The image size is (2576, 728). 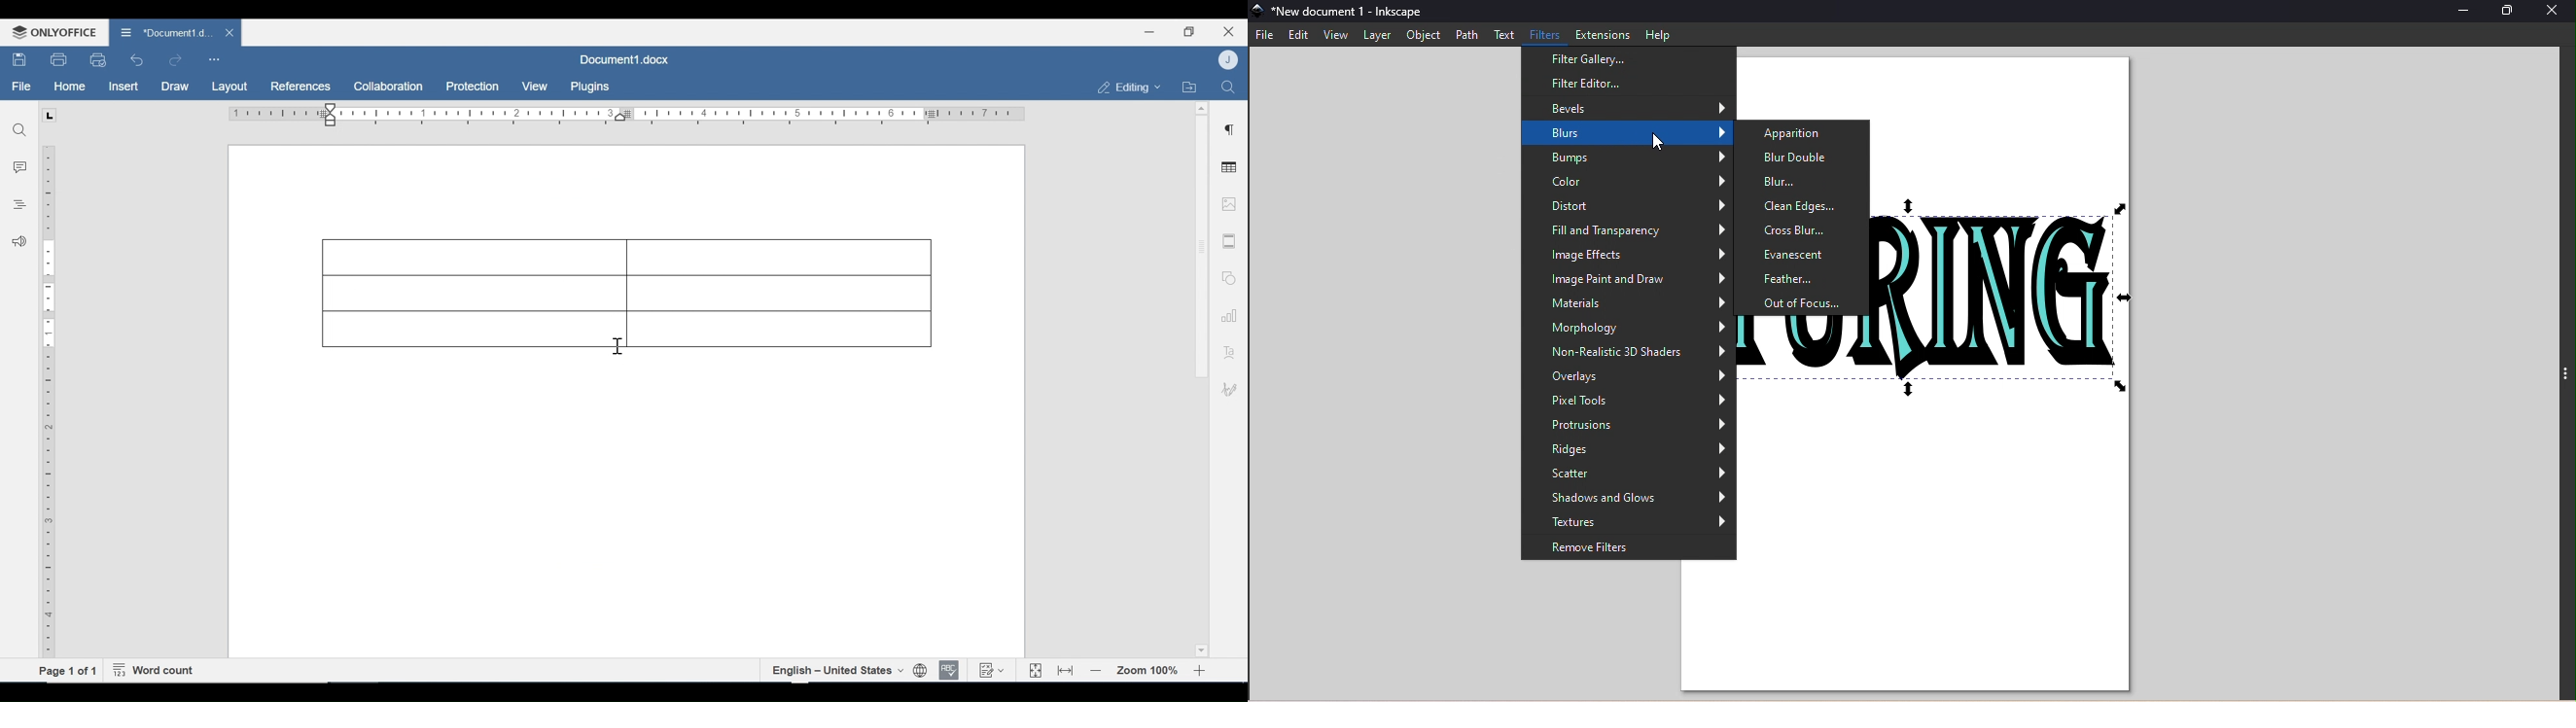 What do you see at coordinates (1268, 34) in the screenshot?
I see `File` at bounding box center [1268, 34].